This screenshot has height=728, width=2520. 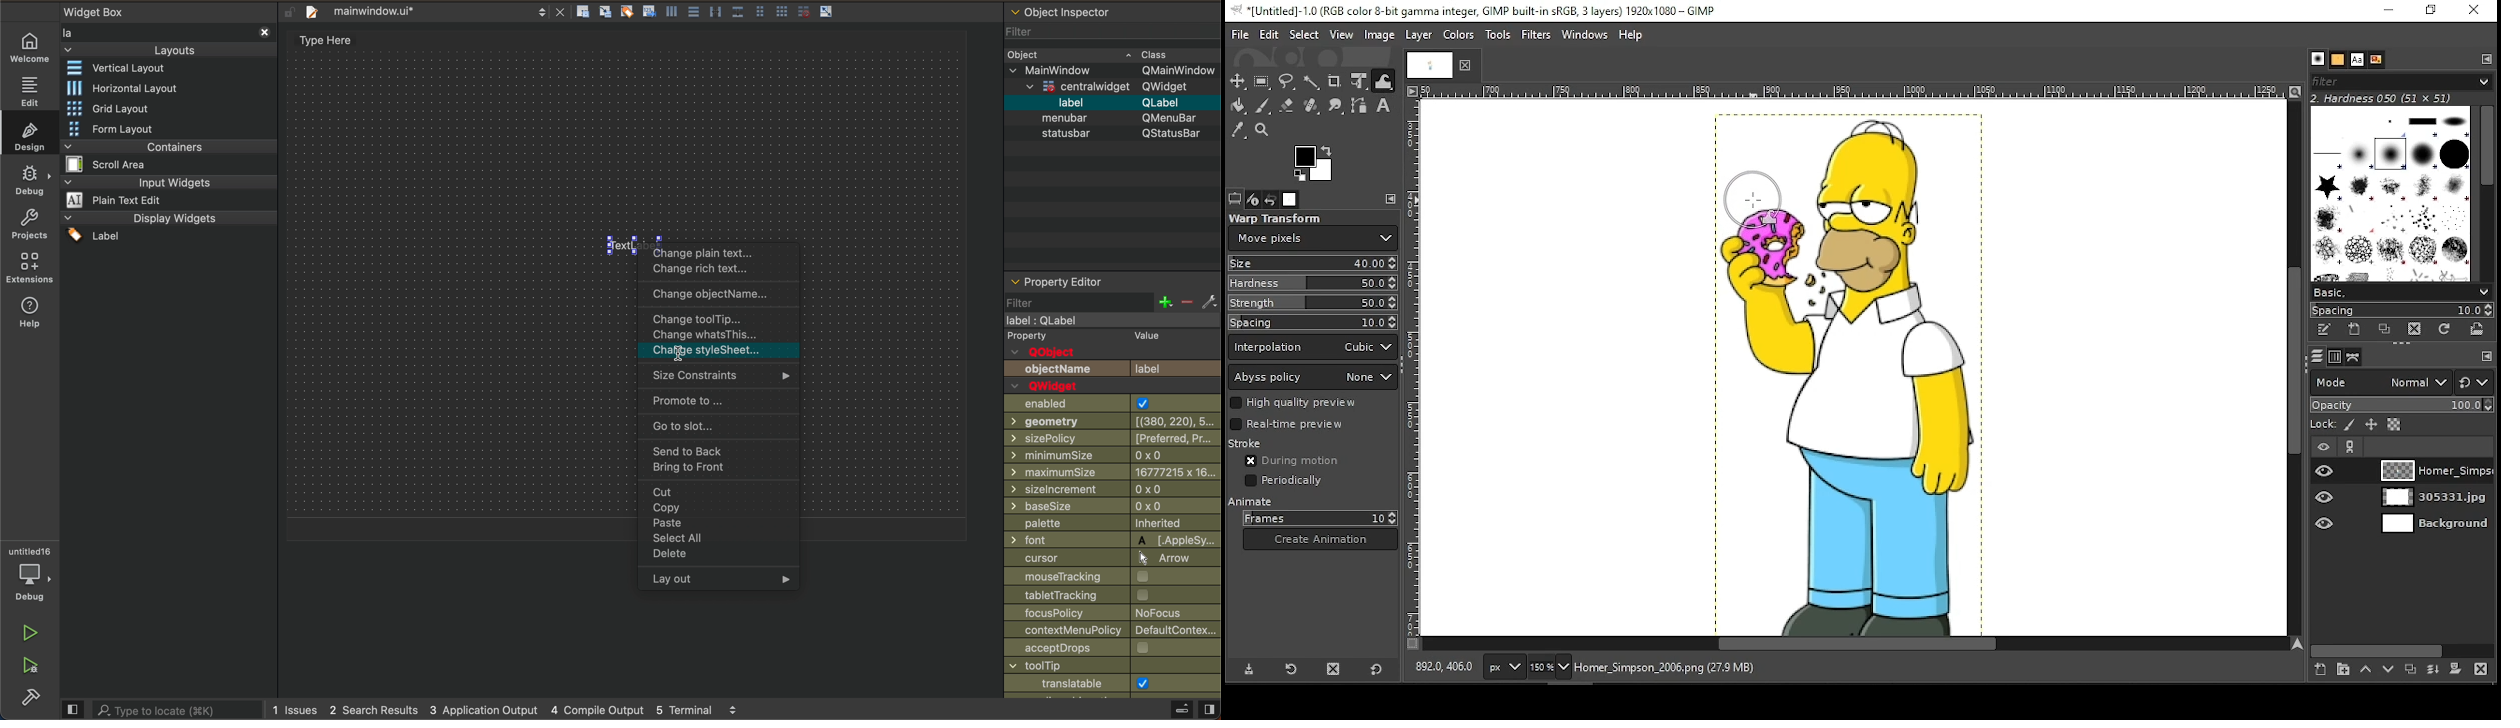 What do you see at coordinates (2358, 60) in the screenshot?
I see `text` at bounding box center [2358, 60].